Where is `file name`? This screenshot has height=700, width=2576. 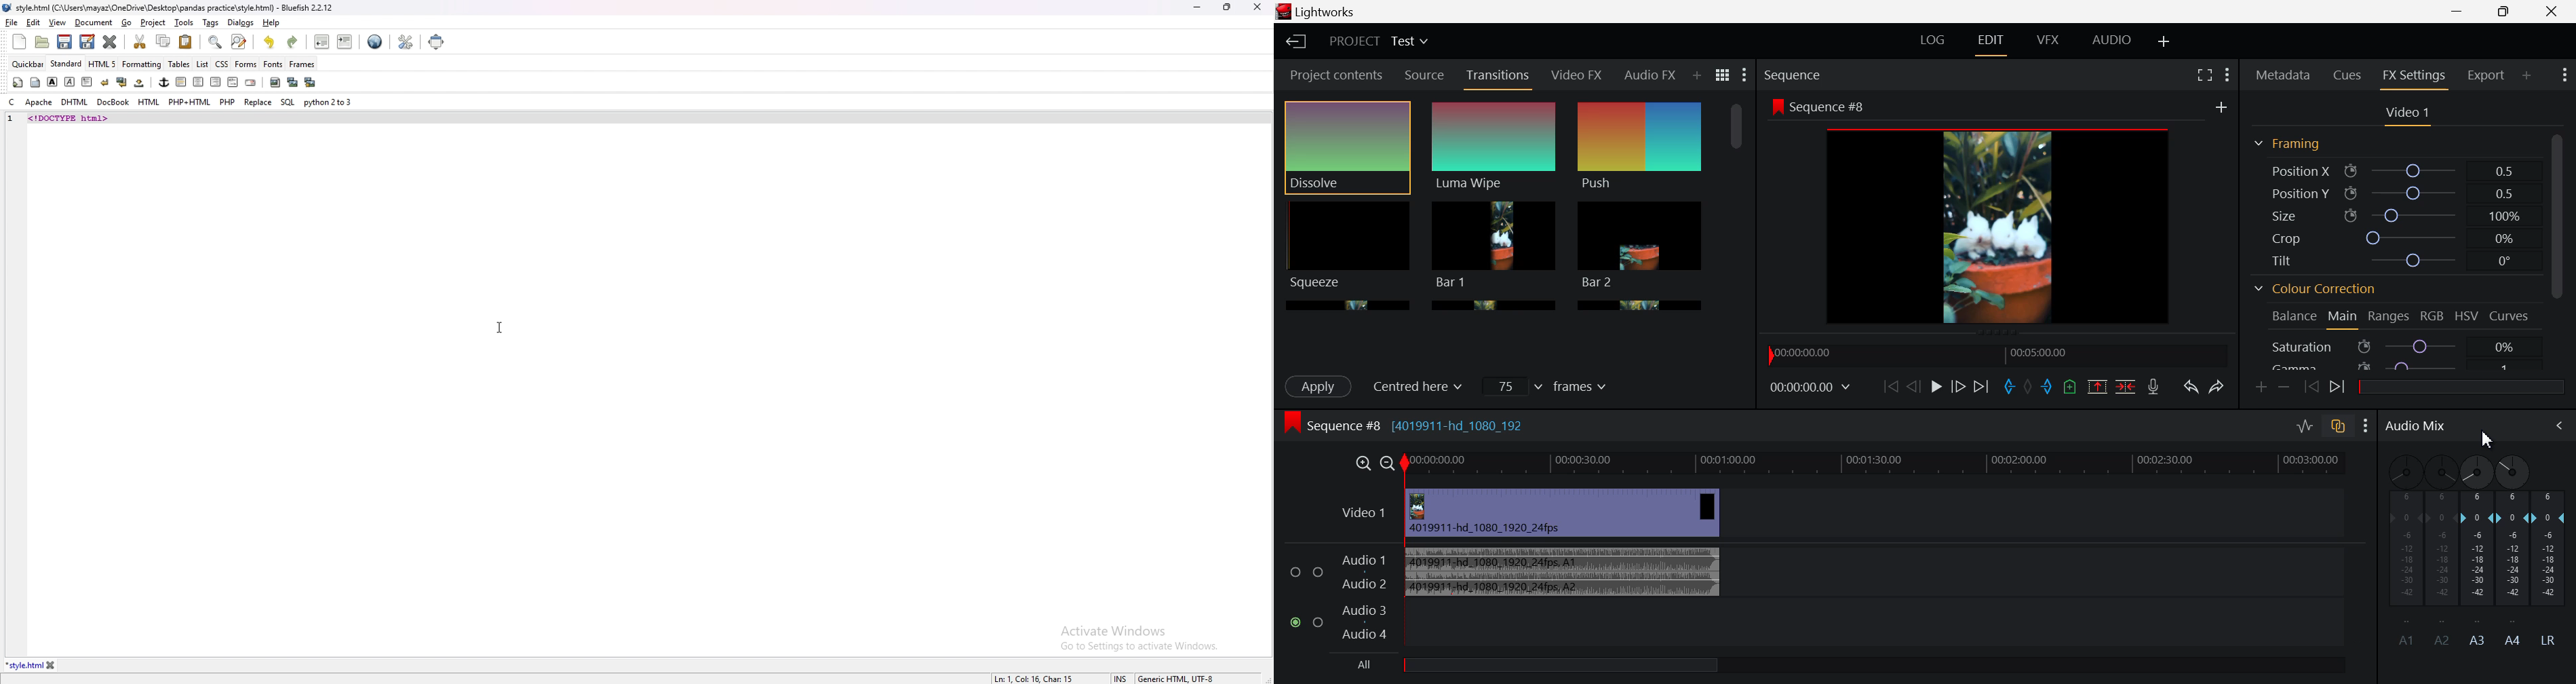 file name is located at coordinates (170, 9).